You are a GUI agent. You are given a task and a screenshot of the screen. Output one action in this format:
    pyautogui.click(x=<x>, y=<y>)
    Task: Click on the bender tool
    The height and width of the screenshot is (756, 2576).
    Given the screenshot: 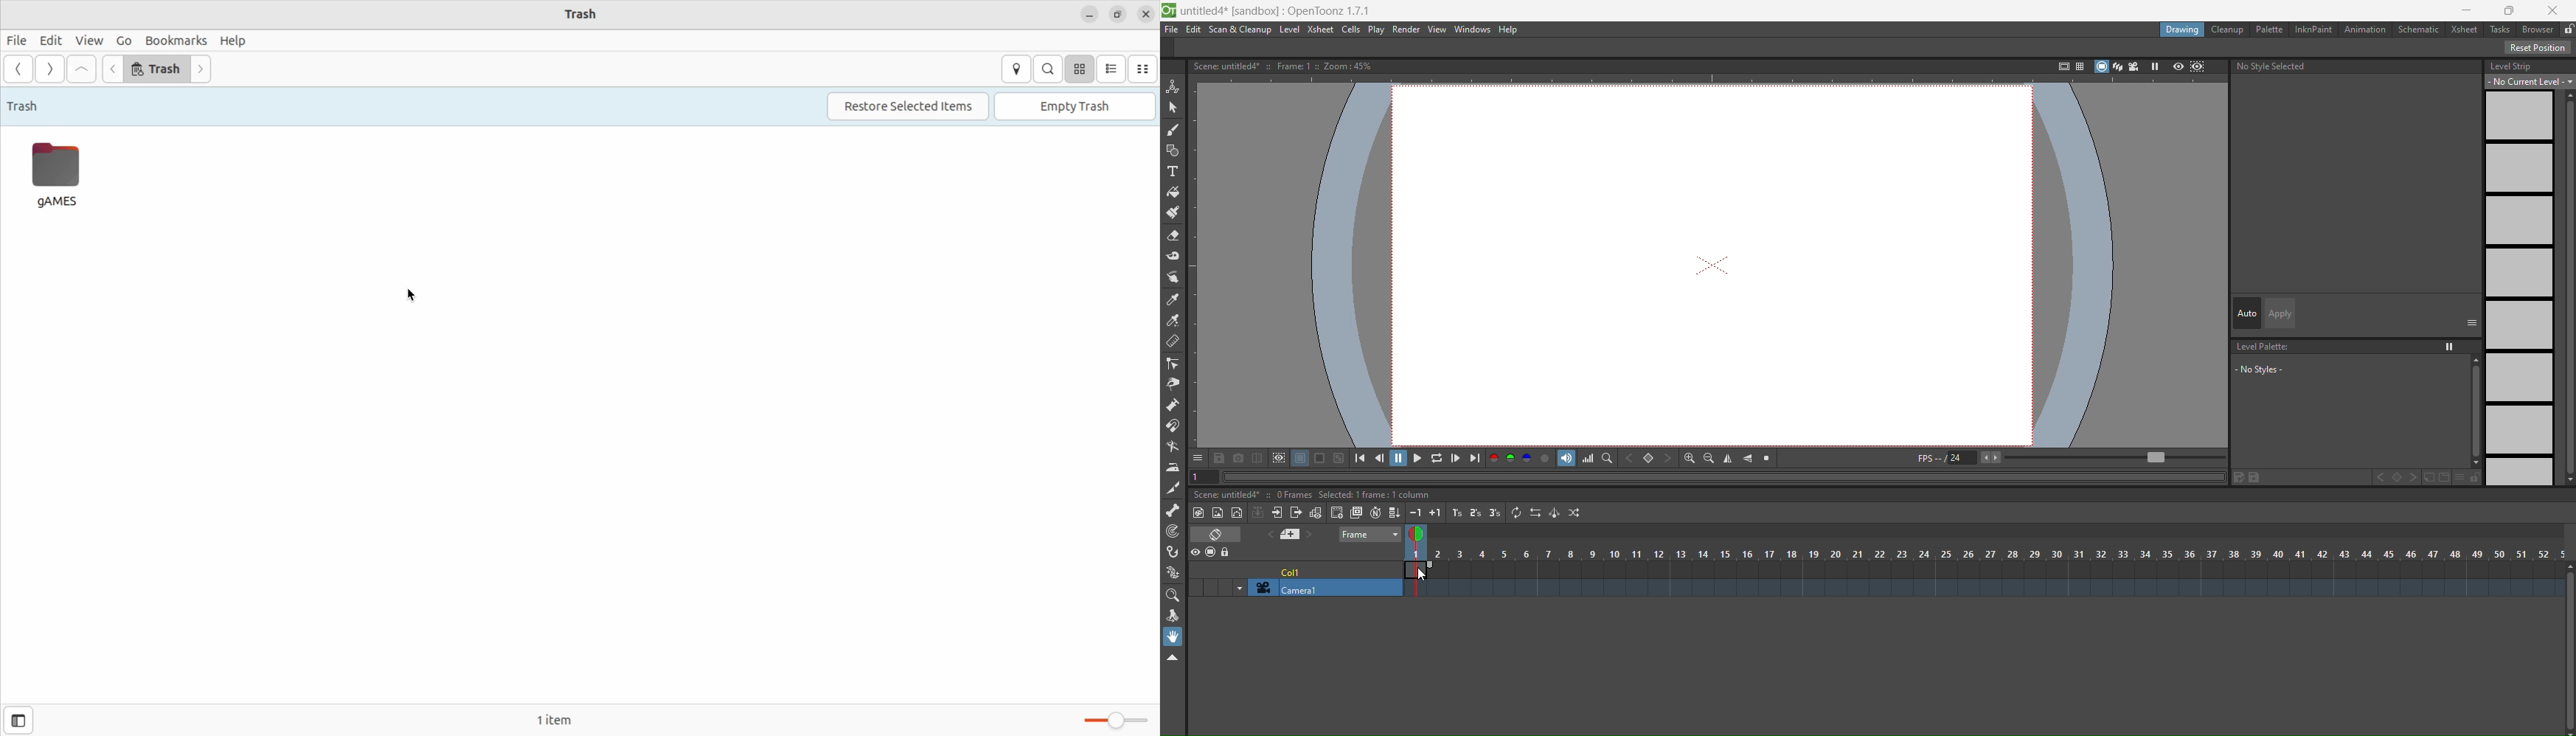 What is the action you would take?
    pyautogui.click(x=1173, y=447)
    